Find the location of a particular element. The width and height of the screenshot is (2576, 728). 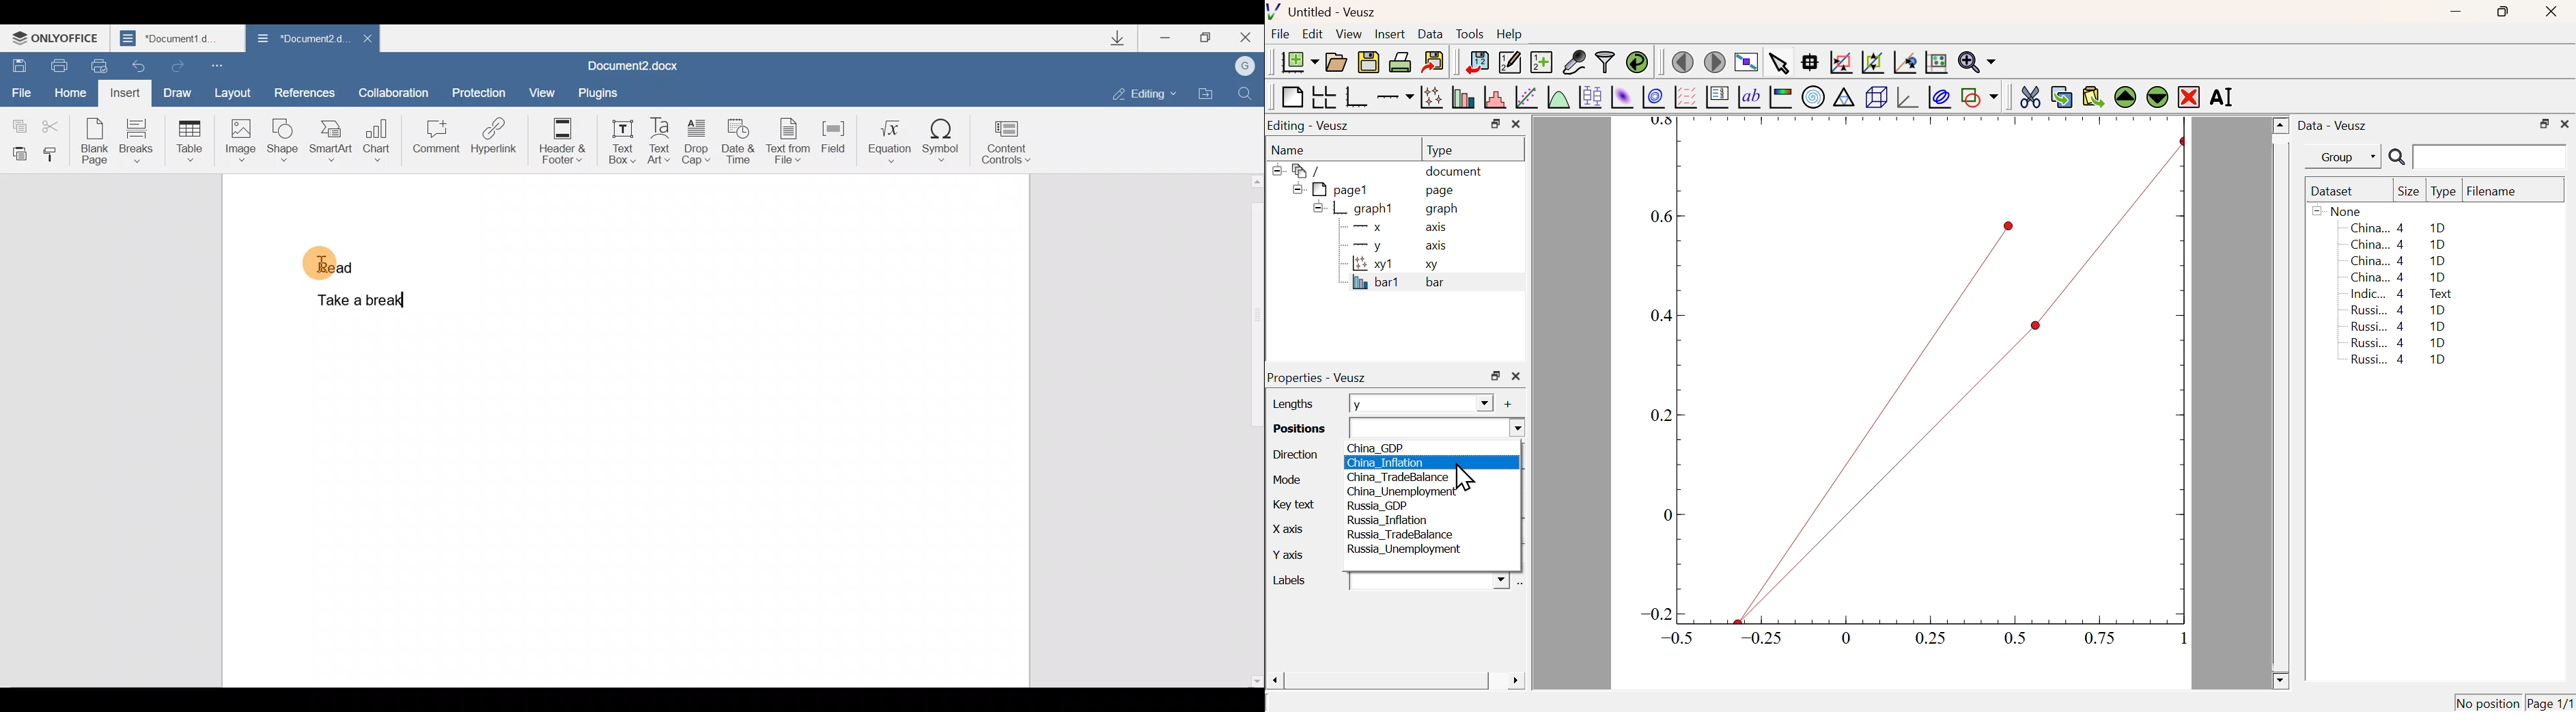

Graph is located at coordinates (1910, 387).